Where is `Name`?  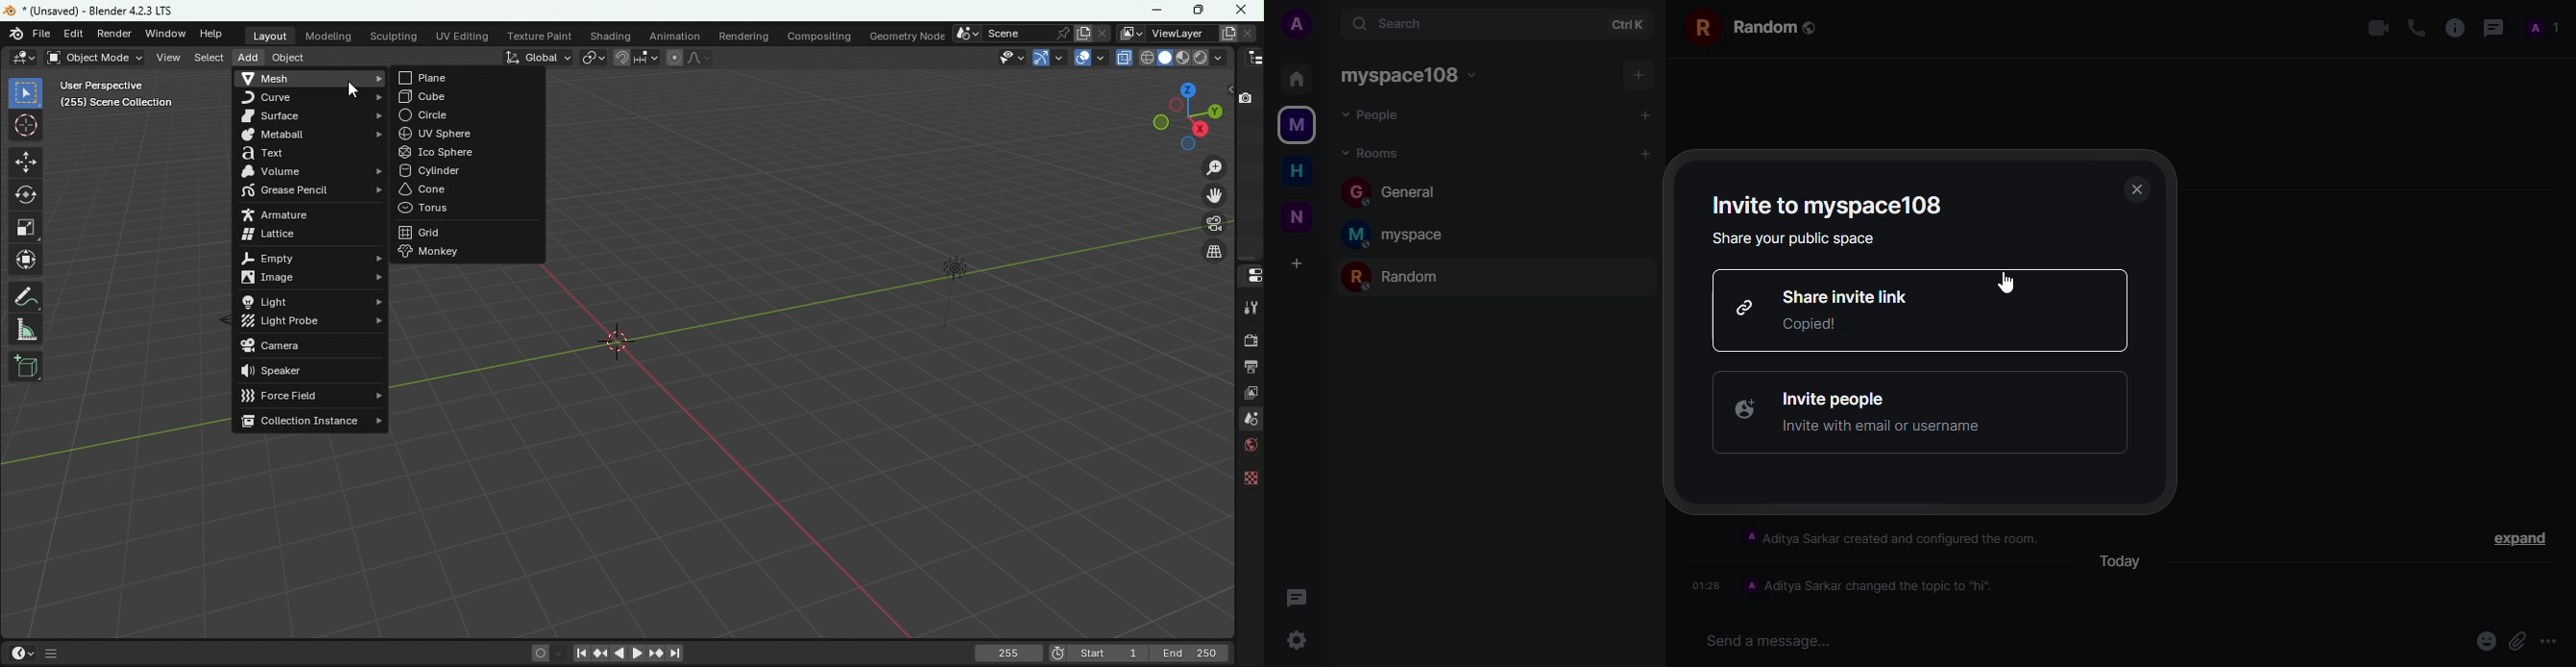 Name is located at coordinates (1179, 31).